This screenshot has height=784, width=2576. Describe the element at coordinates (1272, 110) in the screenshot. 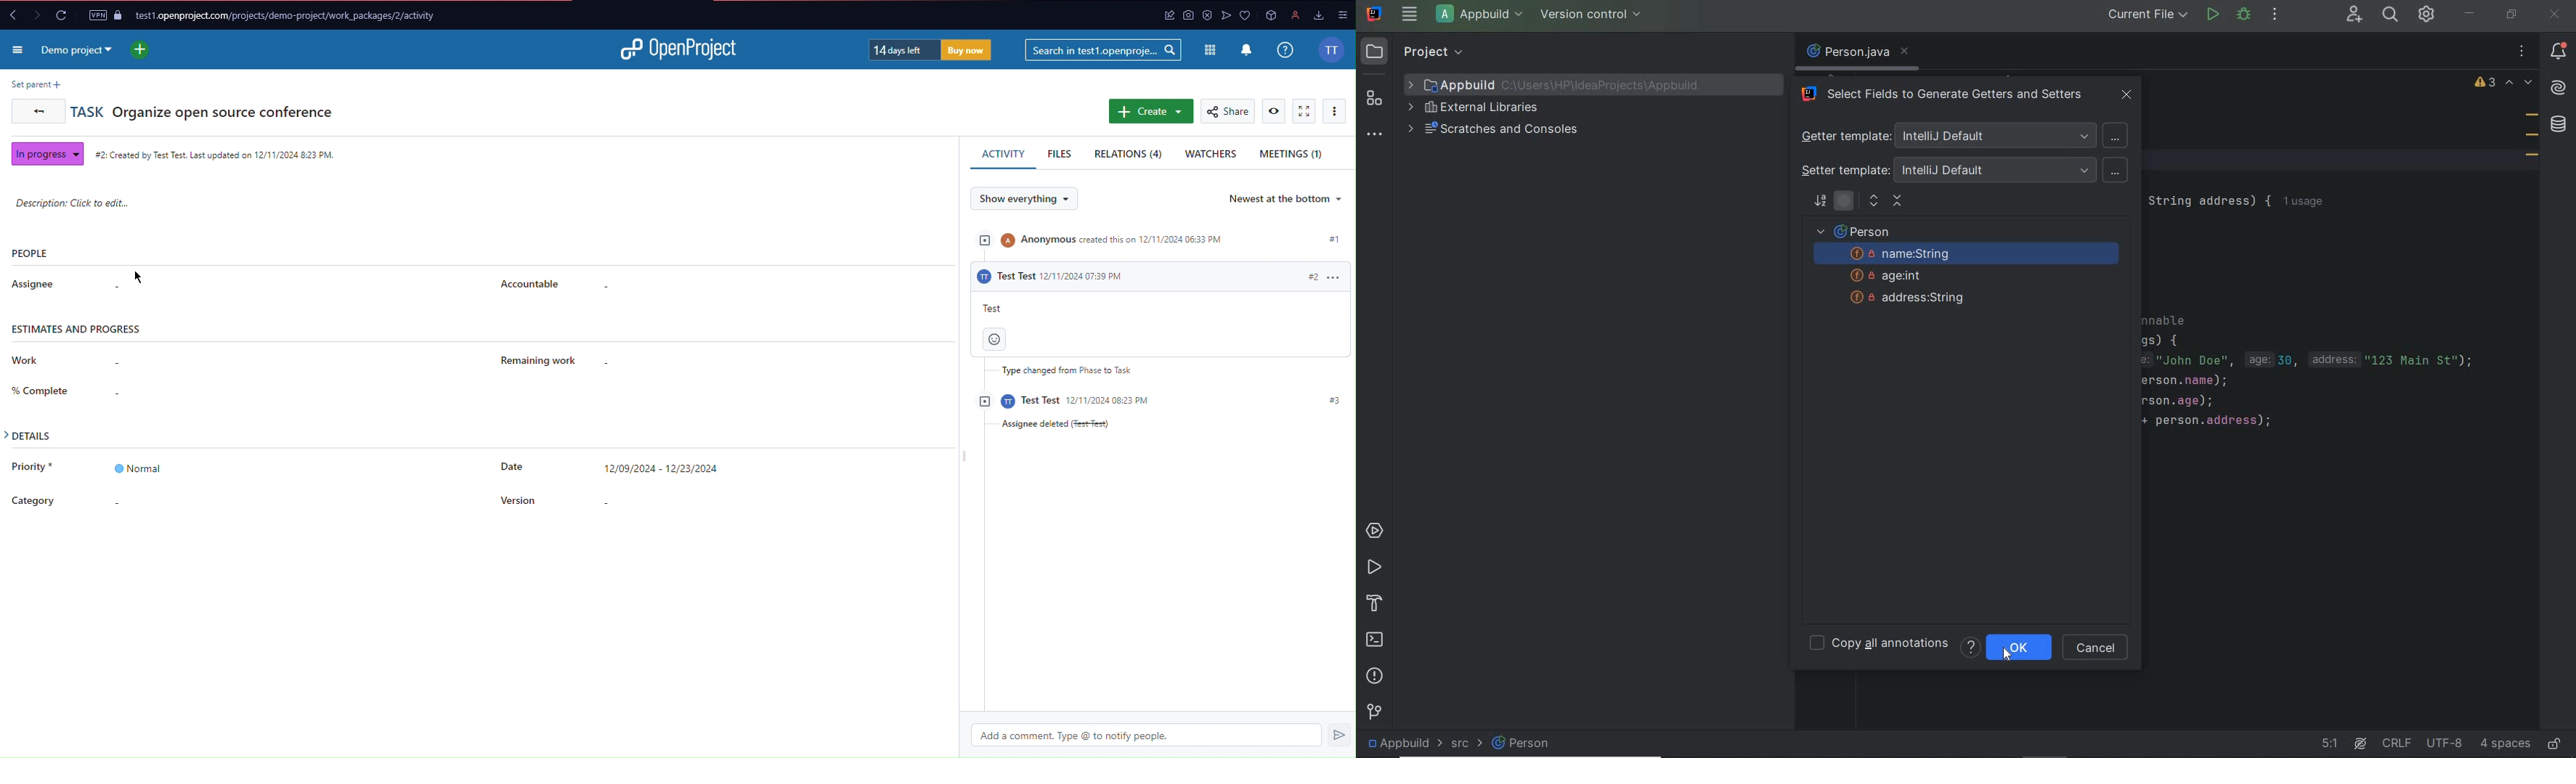

I see `View` at that location.